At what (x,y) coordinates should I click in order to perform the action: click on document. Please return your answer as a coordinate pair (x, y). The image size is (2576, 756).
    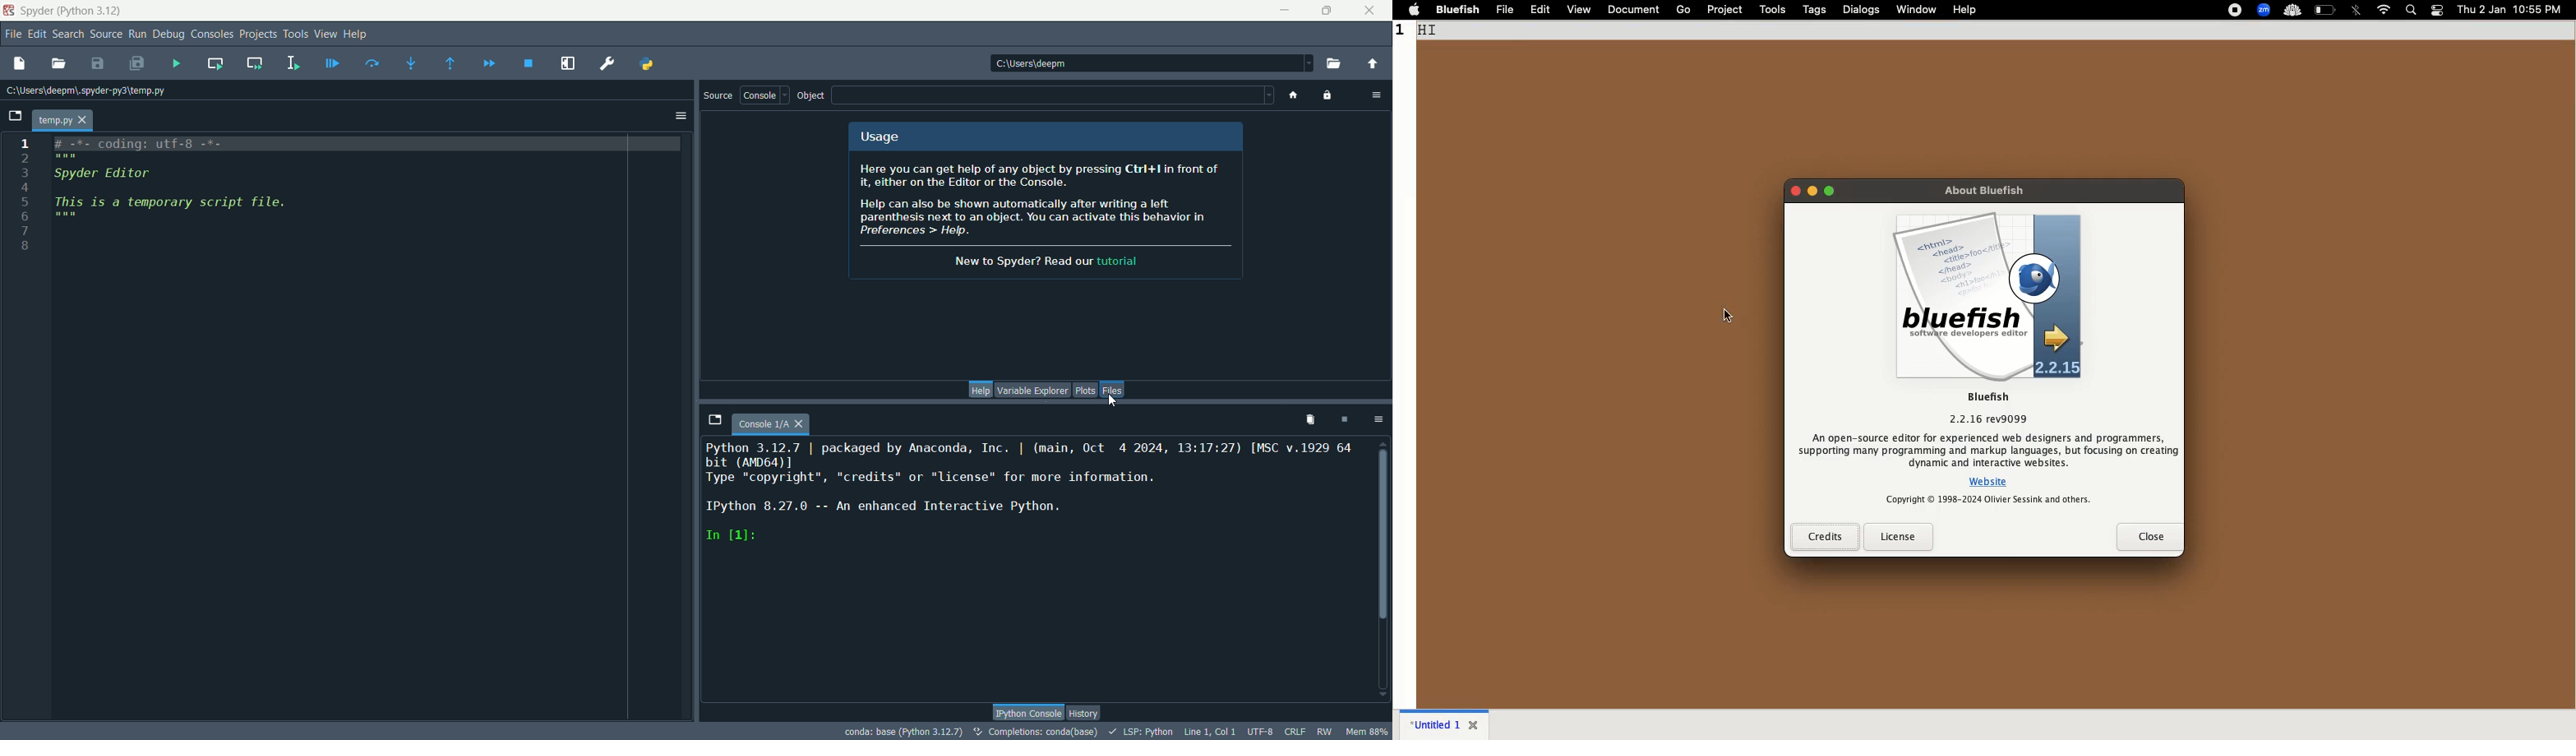
    Looking at the image, I should click on (1632, 8).